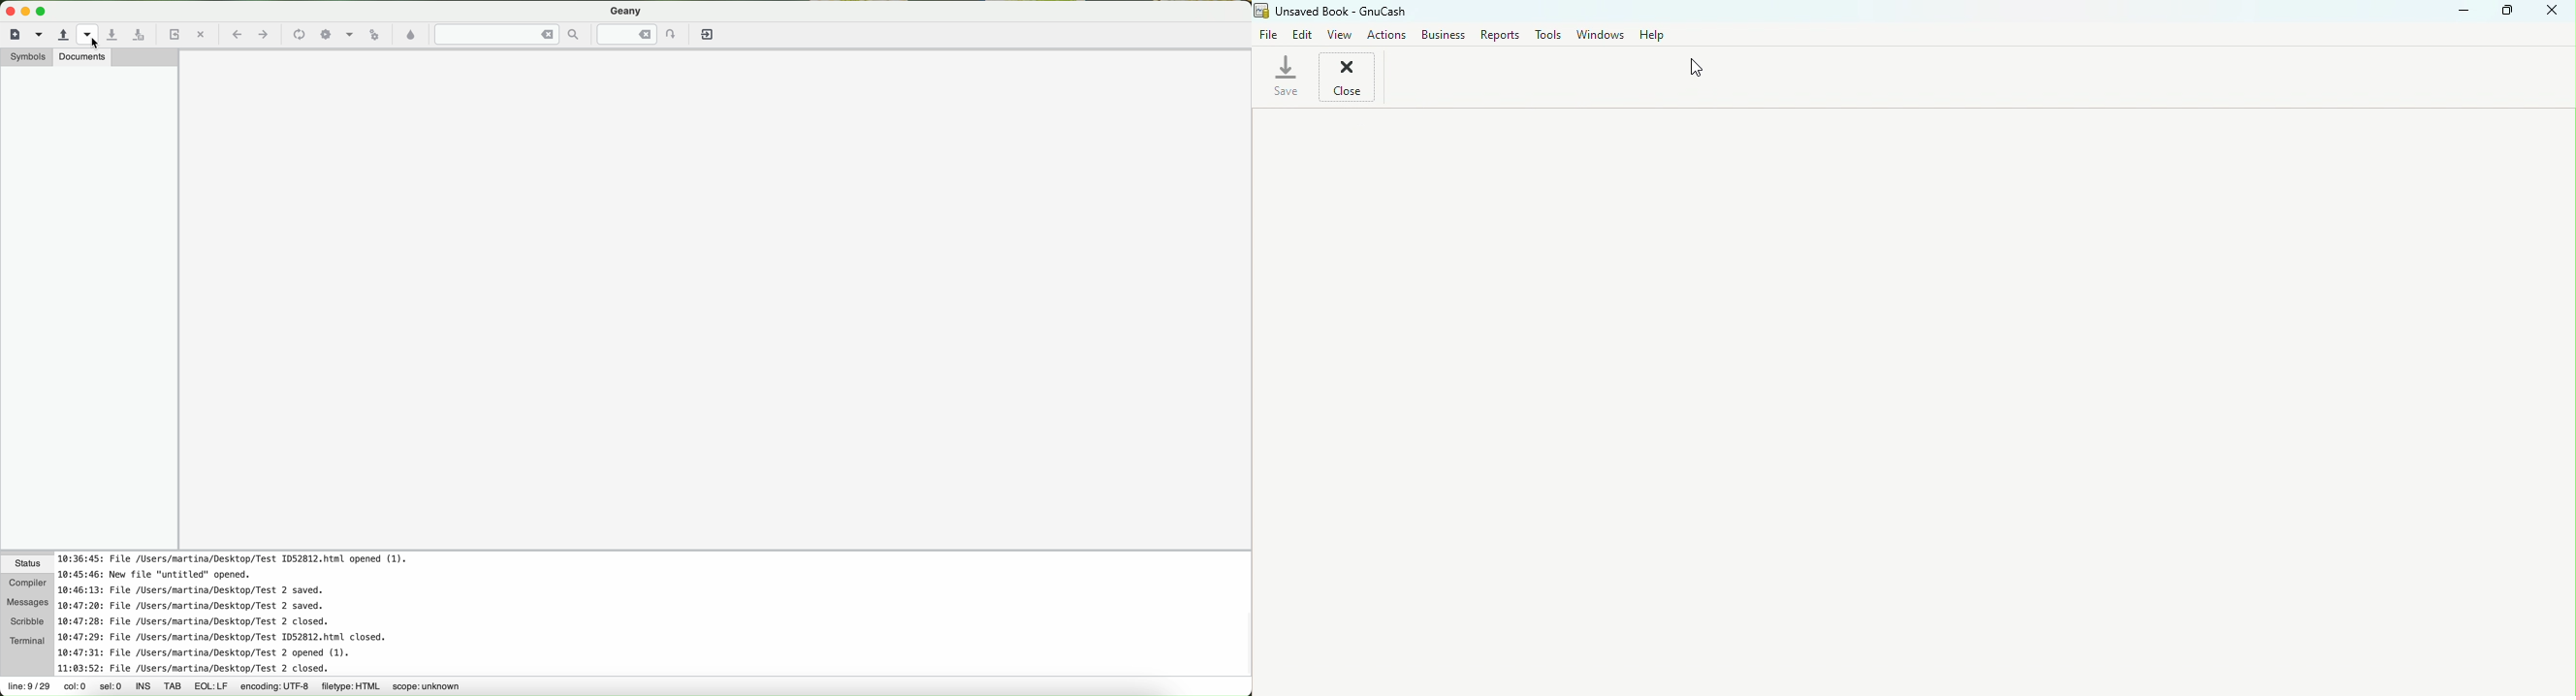  Describe the element at coordinates (82, 57) in the screenshot. I see `documents` at that location.